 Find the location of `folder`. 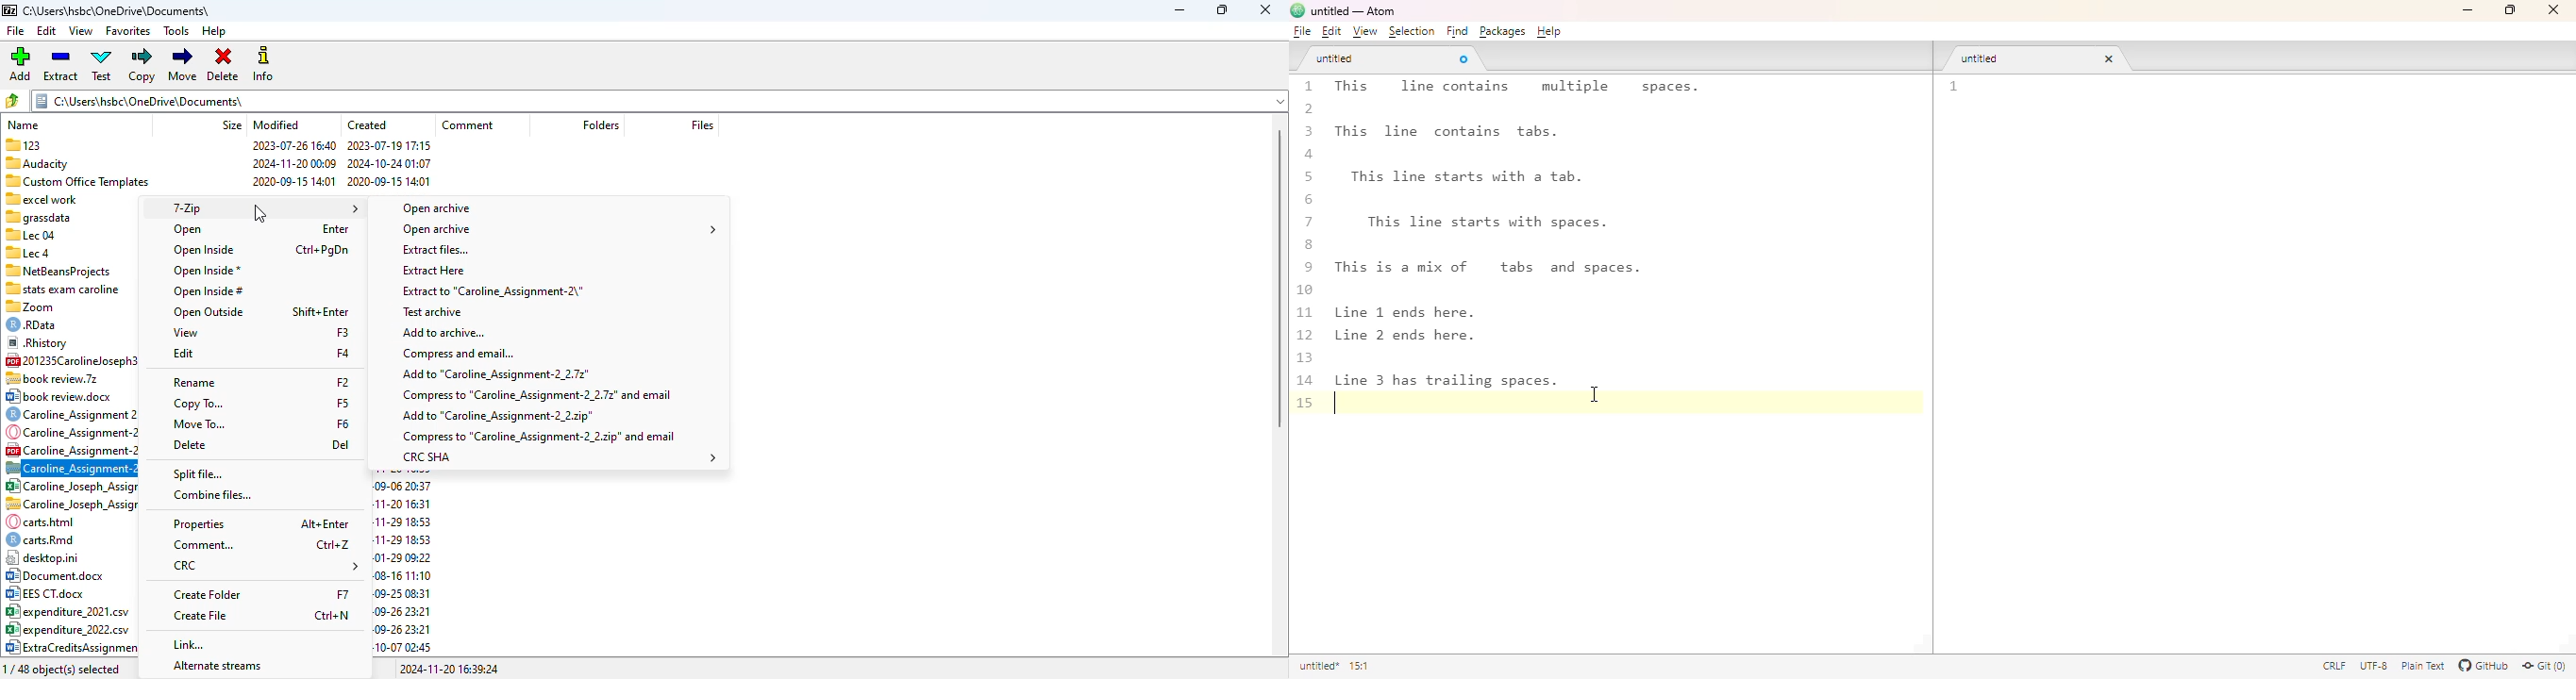

folder is located at coordinates (657, 101).